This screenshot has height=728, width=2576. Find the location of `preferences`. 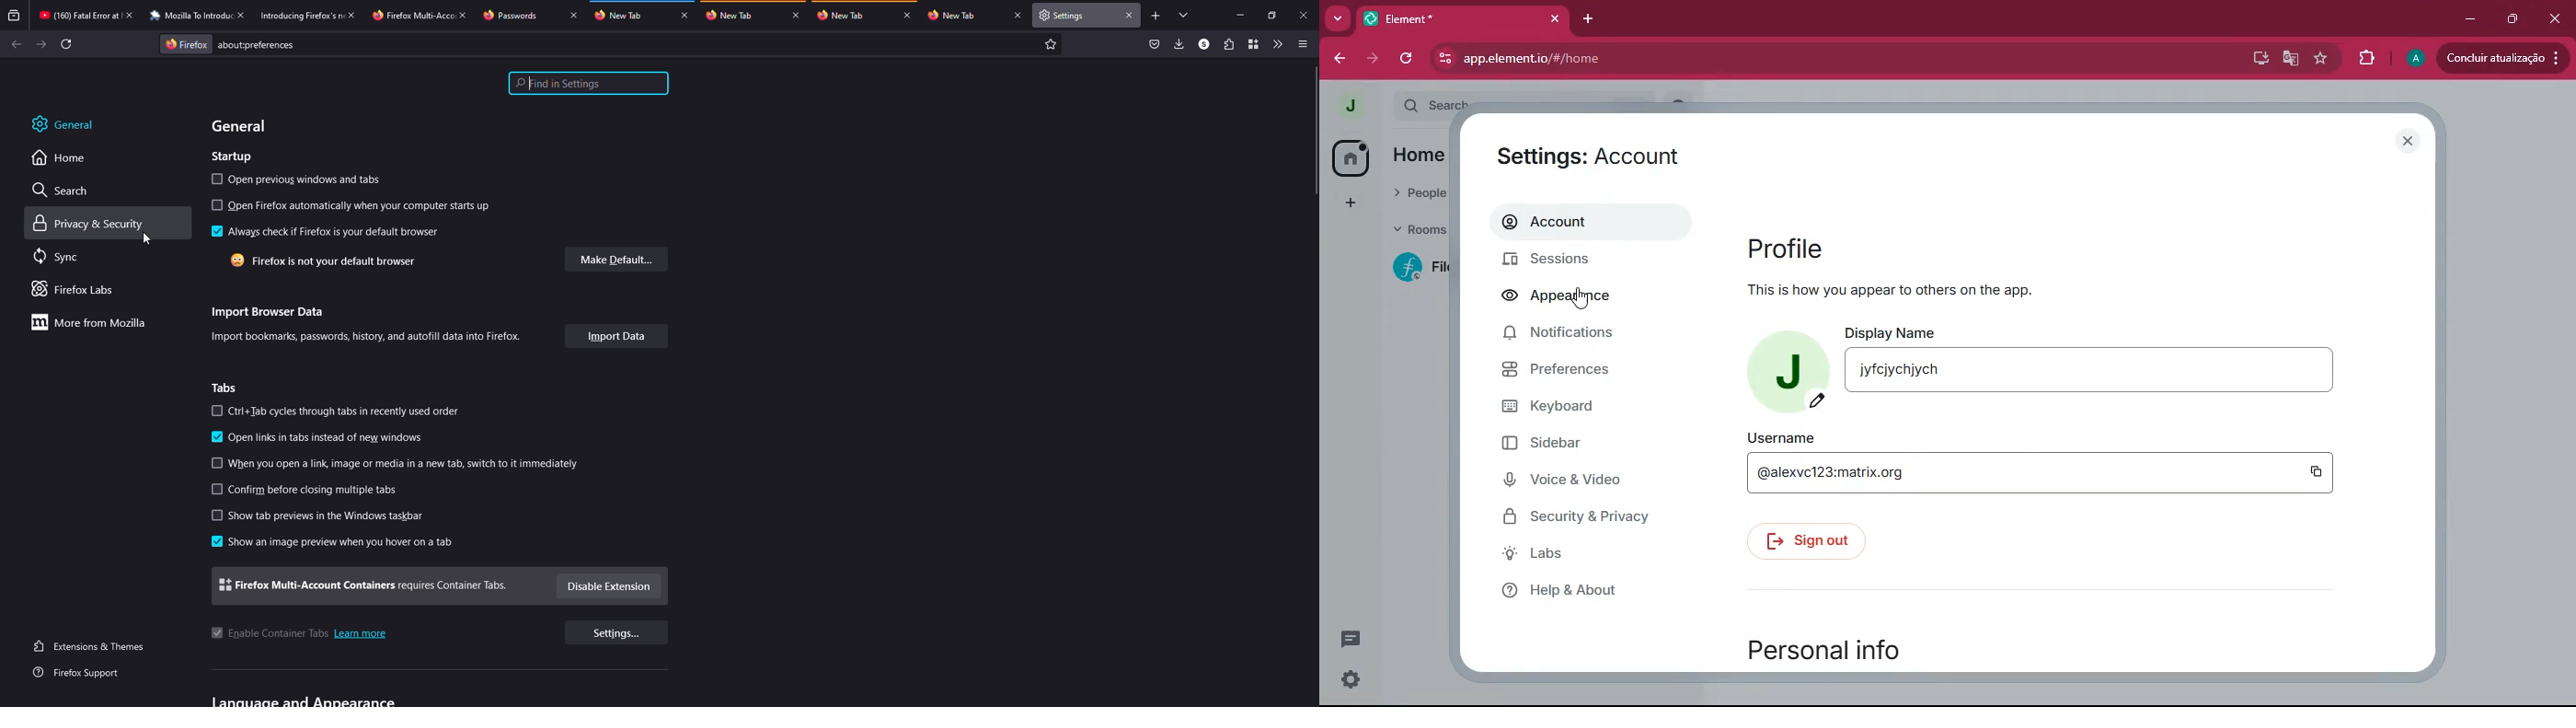

preferences is located at coordinates (260, 45).